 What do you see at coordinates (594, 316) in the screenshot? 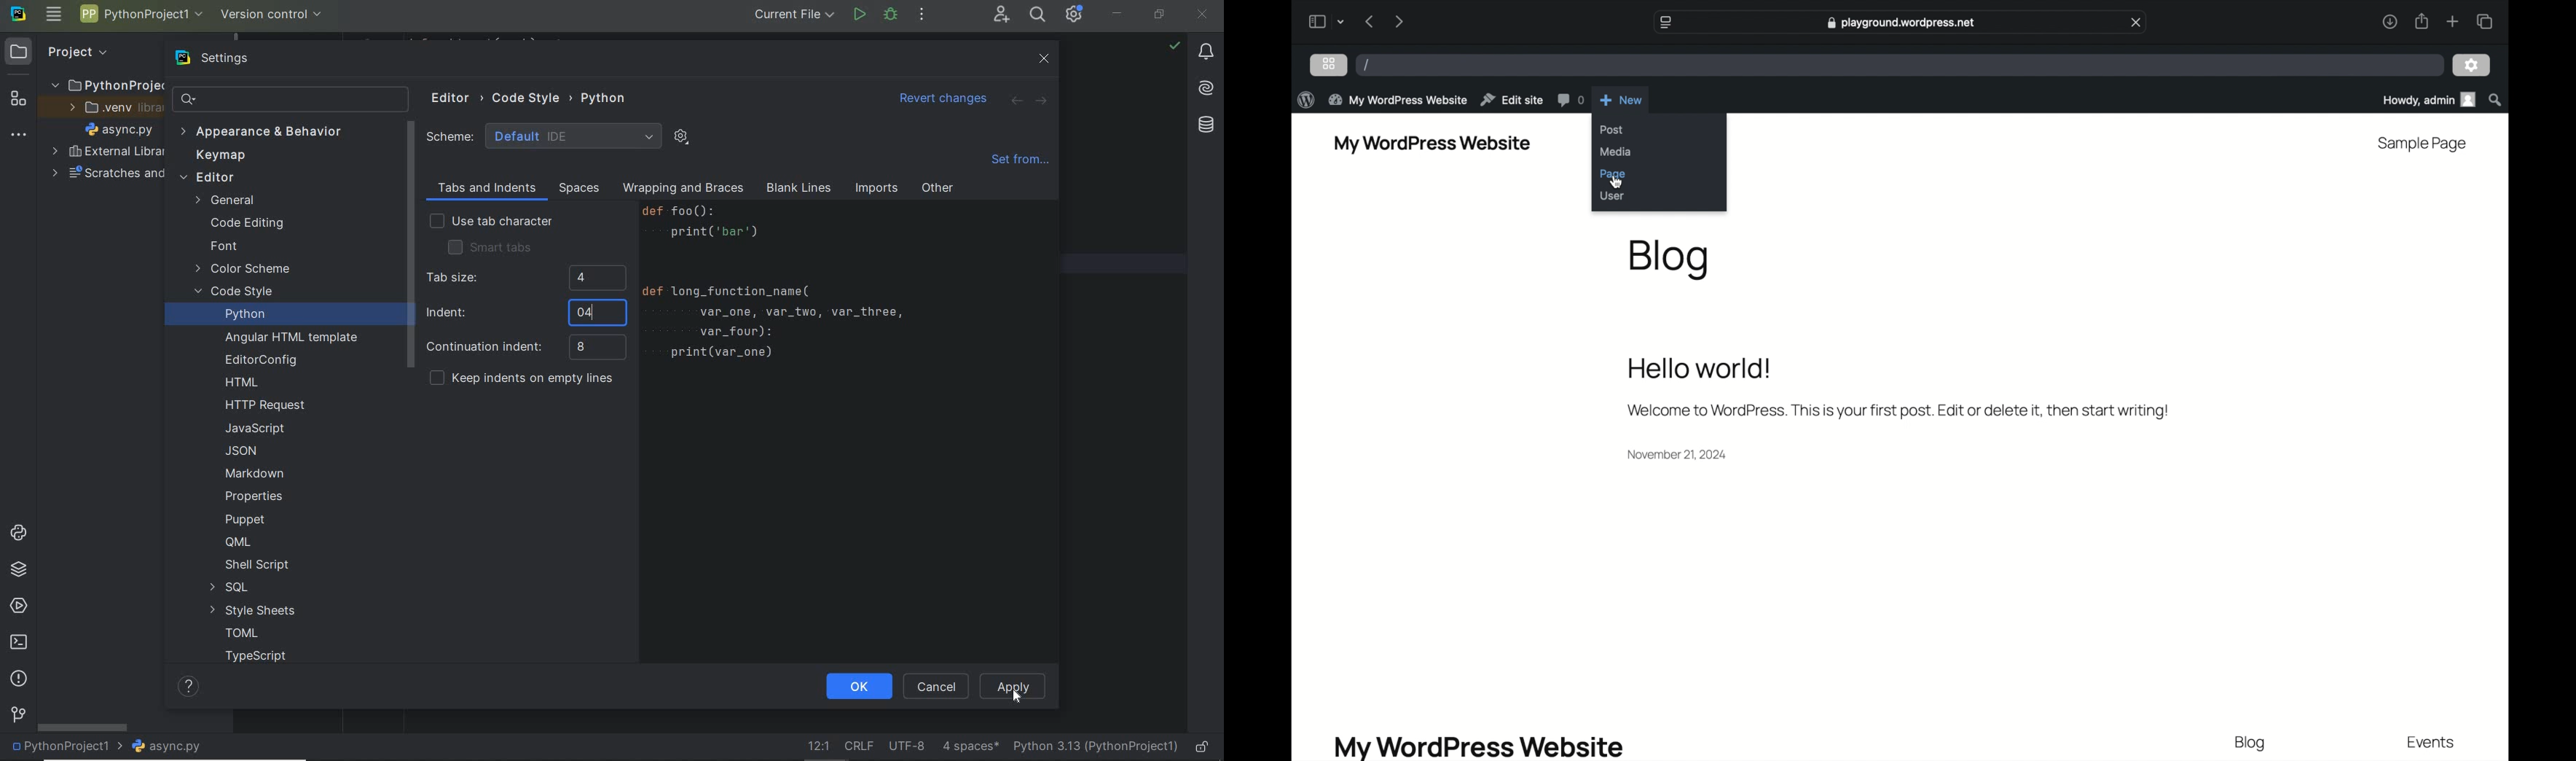
I see `typing cursor` at bounding box center [594, 316].